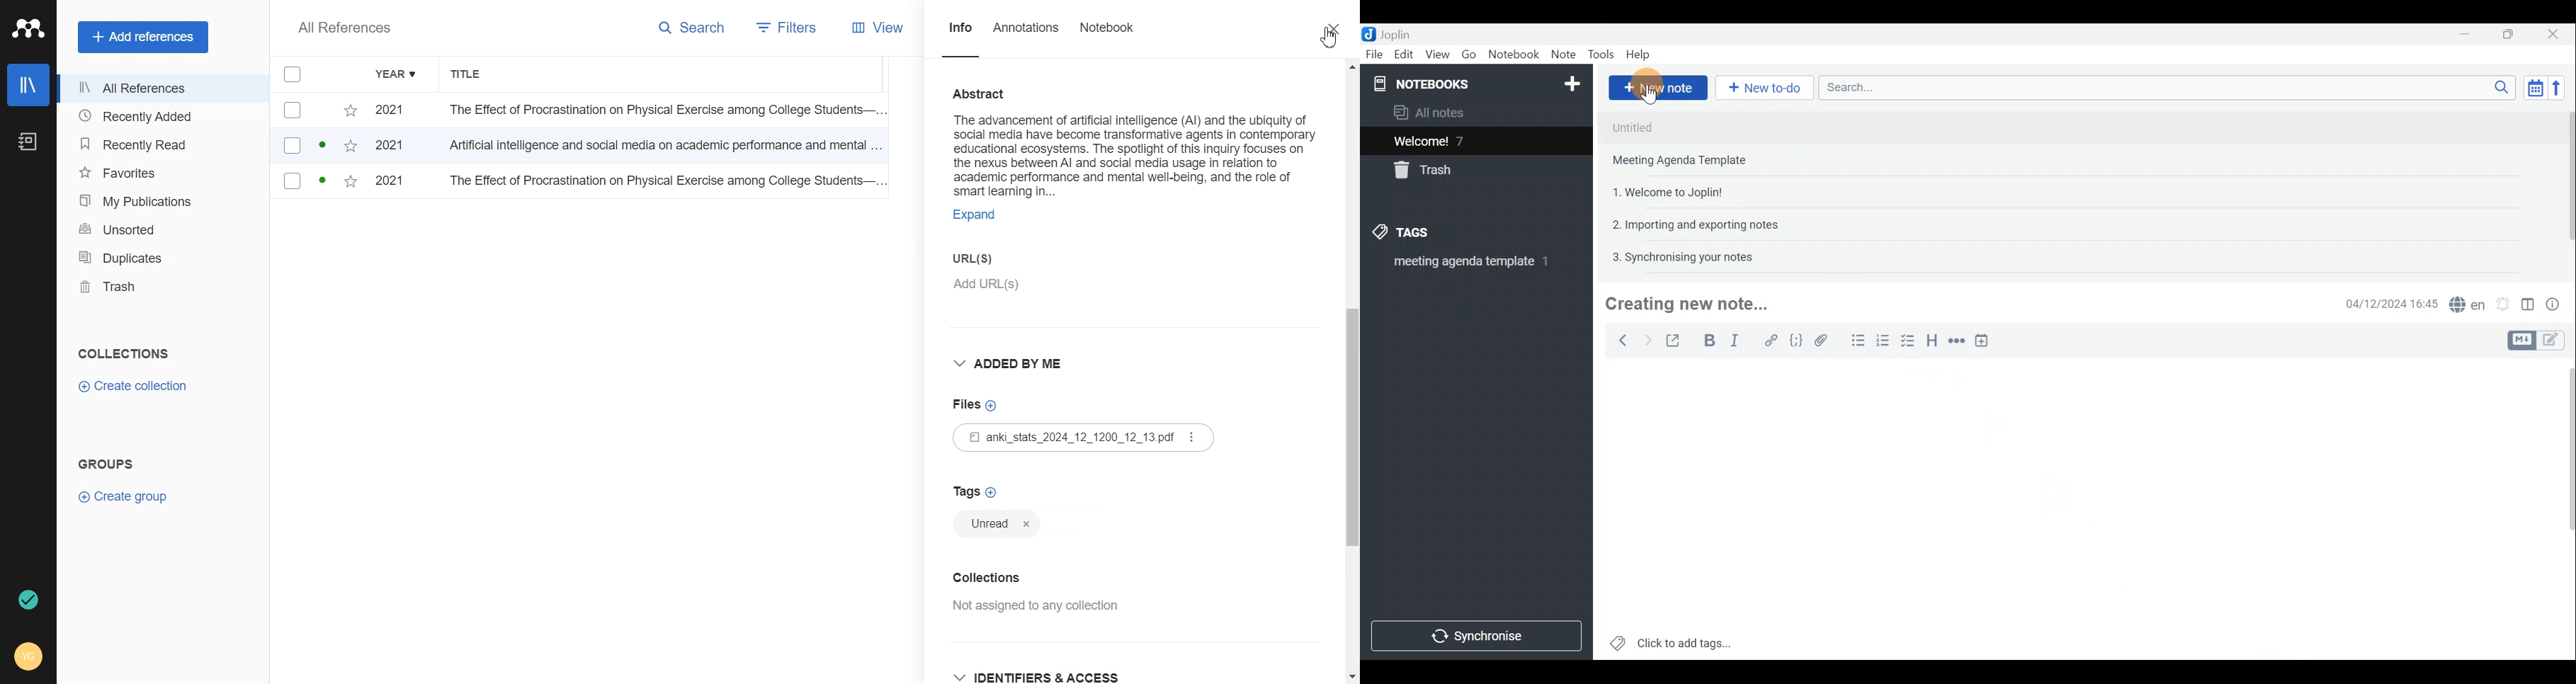 This screenshot has height=700, width=2576. Describe the element at coordinates (982, 217) in the screenshot. I see `EXPAND` at that location.